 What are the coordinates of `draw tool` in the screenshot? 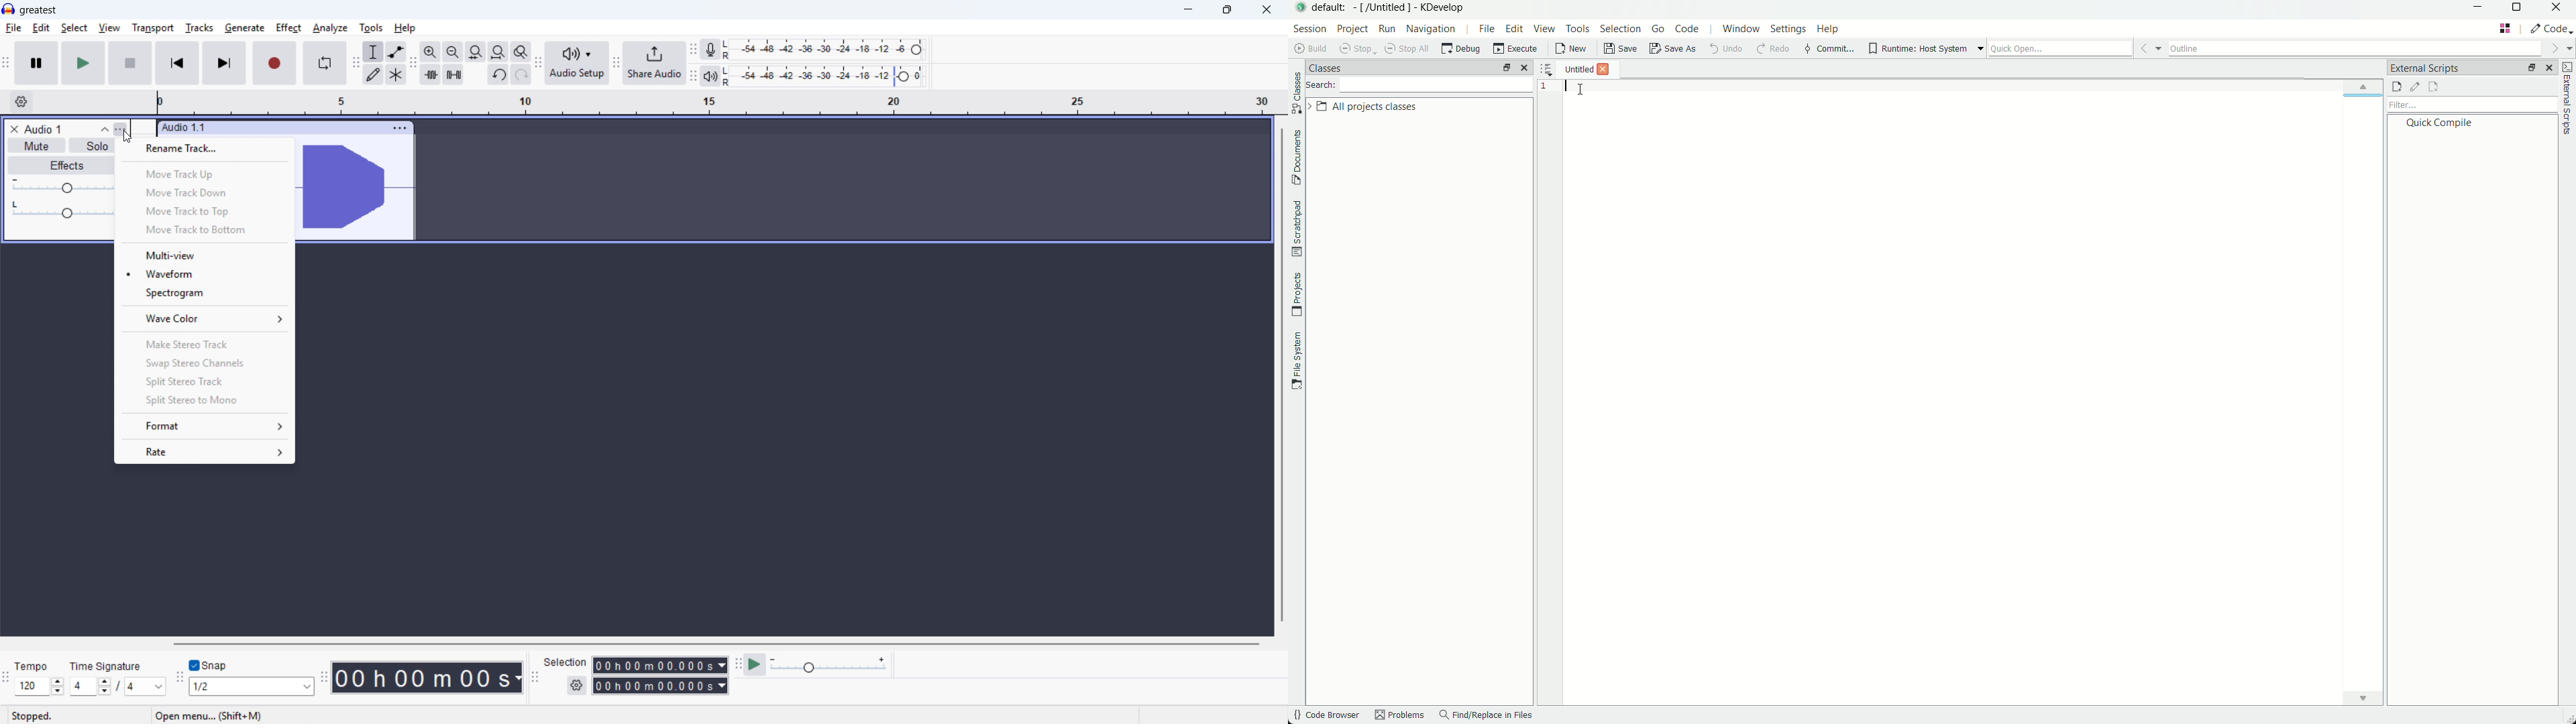 It's located at (374, 74).